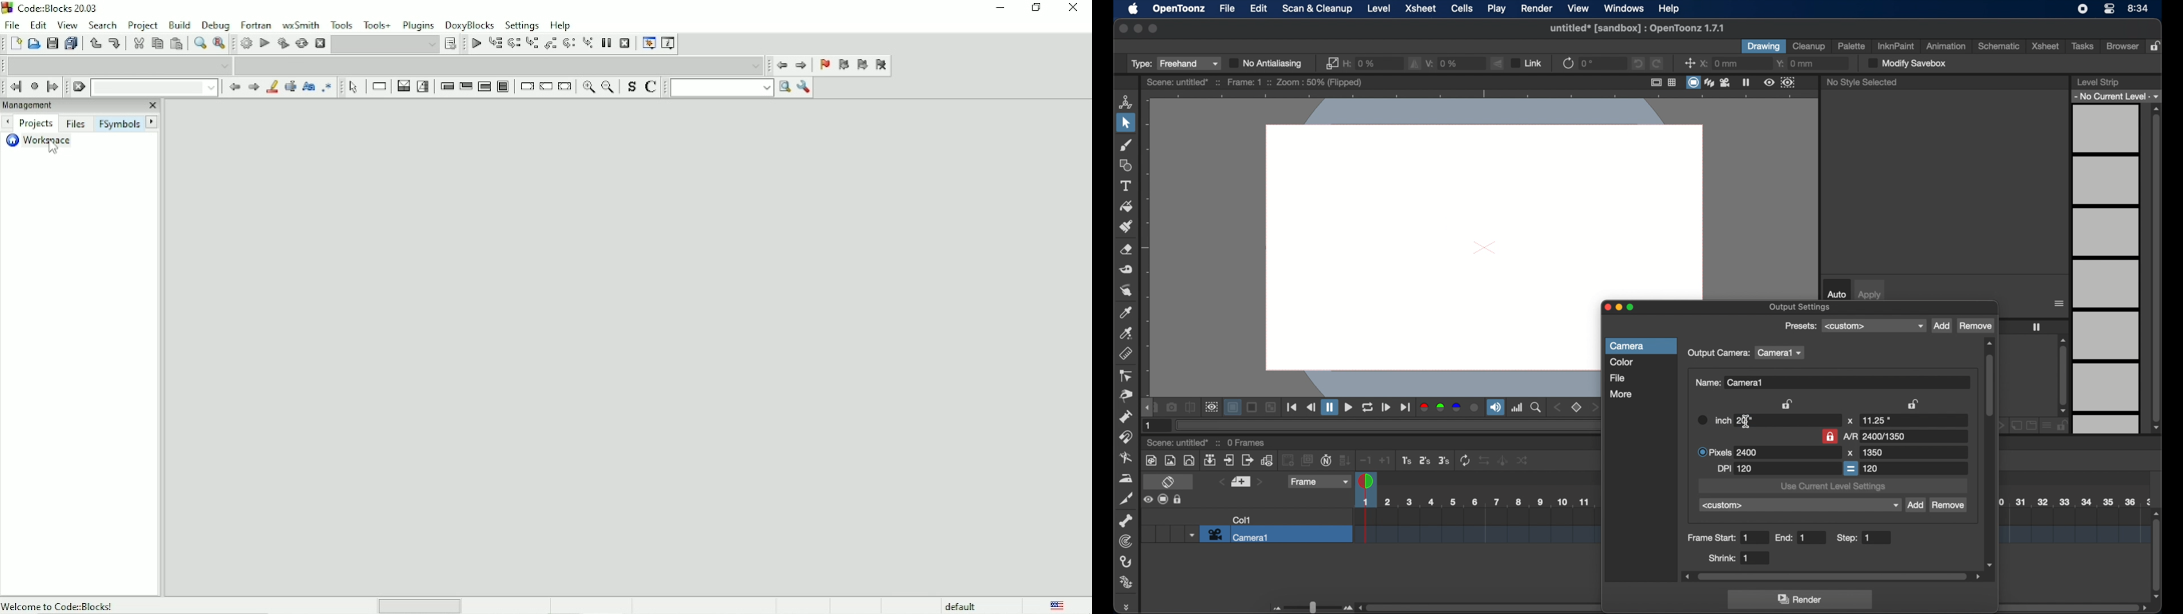 Image resolution: width=2184 pixels, height=616 pixels. Describe the element at coordinates (569, 44) in the screenshot. I see `Next instruction` at that location.